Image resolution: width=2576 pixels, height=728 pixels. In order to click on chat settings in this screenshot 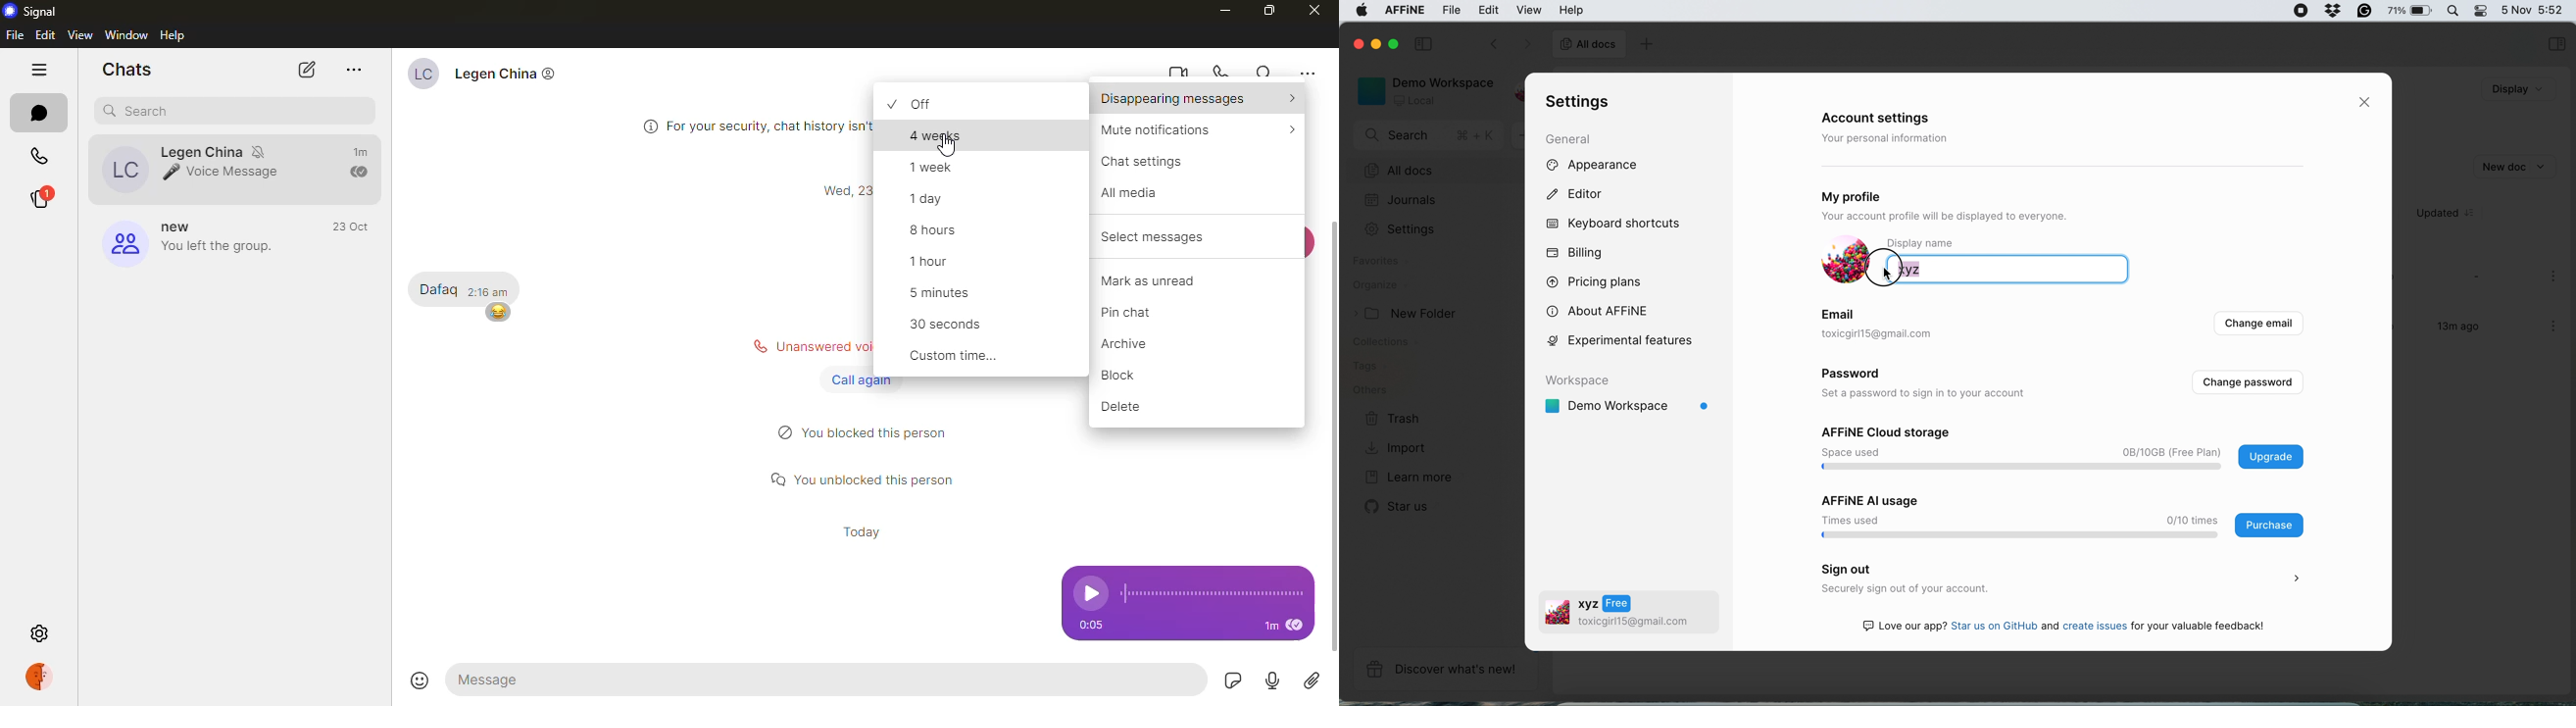, I will do `click(1148, 162)`.